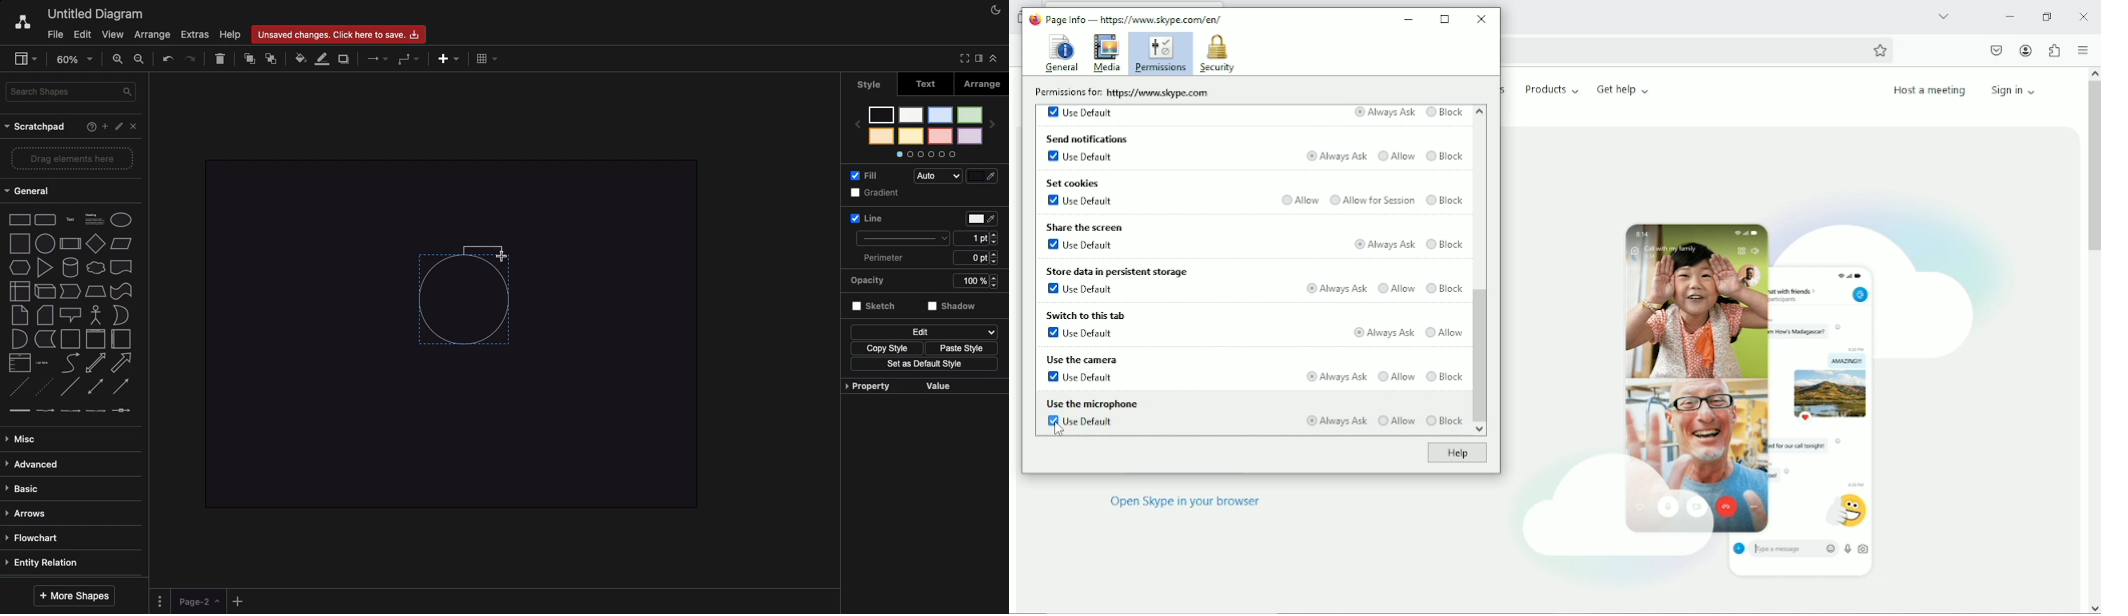 Image resolution: width=2128 pixels, height=616 pixels. What do you see at coordinates (1159, 54) in the screenshot?
I see `Permissions` at bounding box center [1159, 54].